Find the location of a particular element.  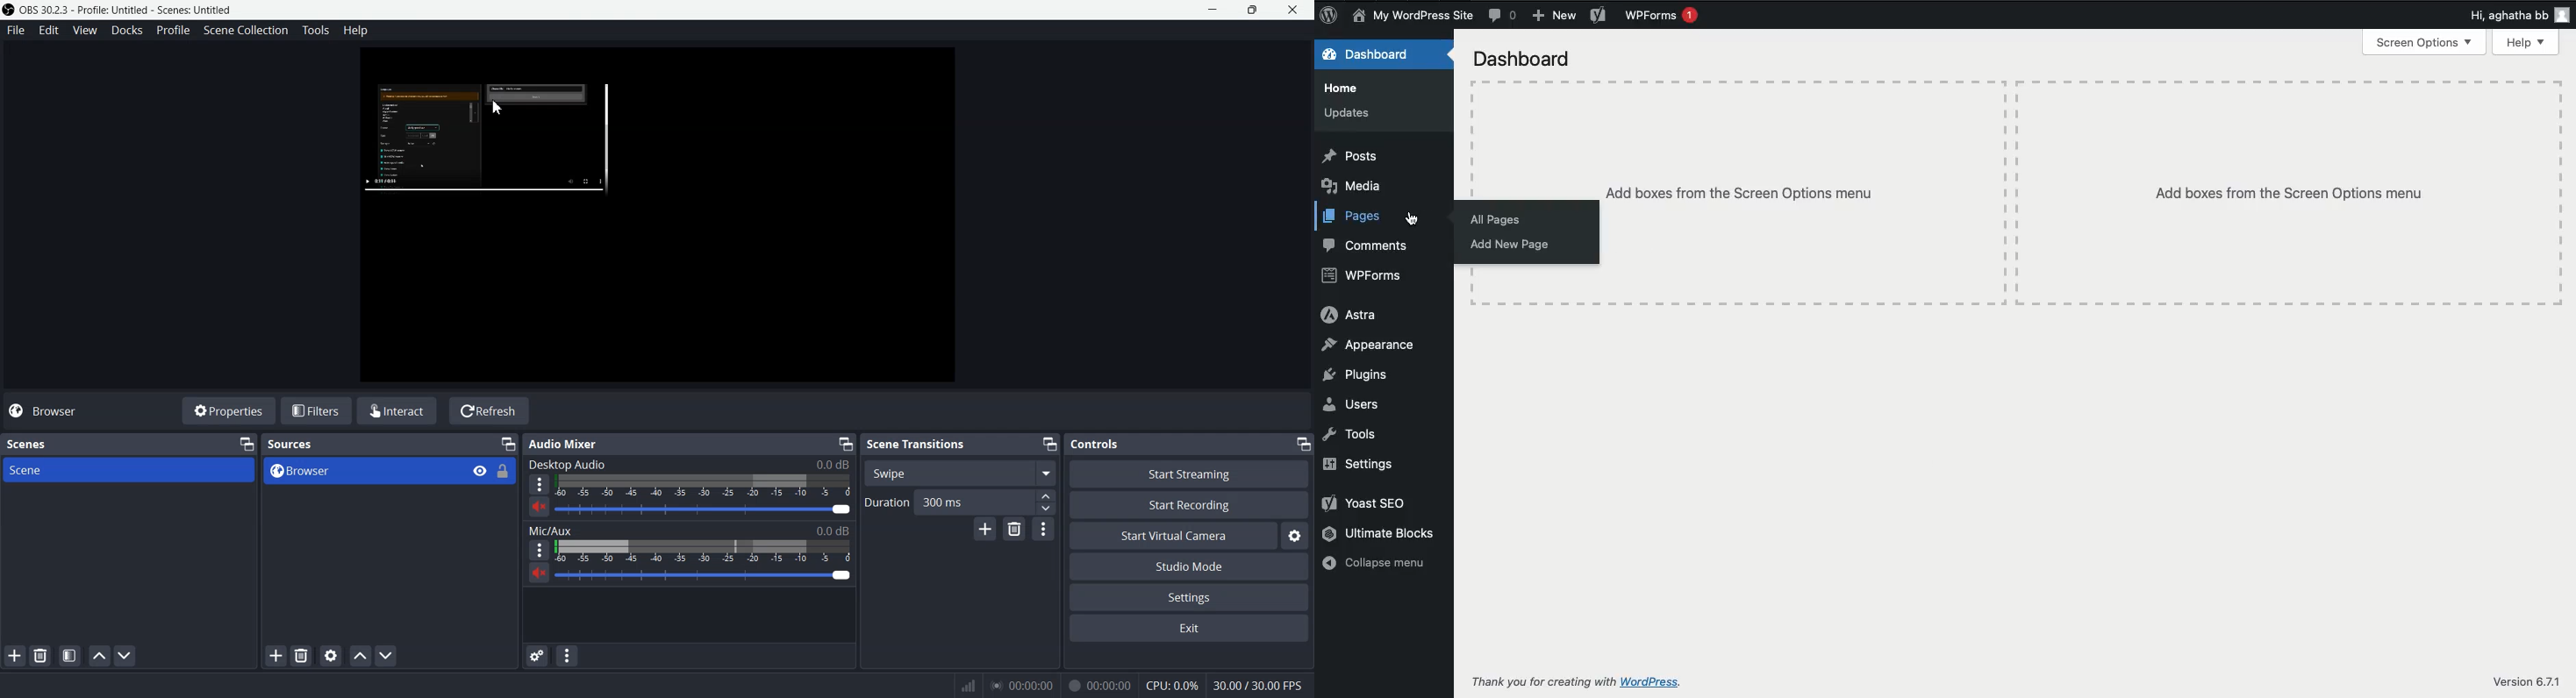

Add Scene is located at coordinates (15, 656).